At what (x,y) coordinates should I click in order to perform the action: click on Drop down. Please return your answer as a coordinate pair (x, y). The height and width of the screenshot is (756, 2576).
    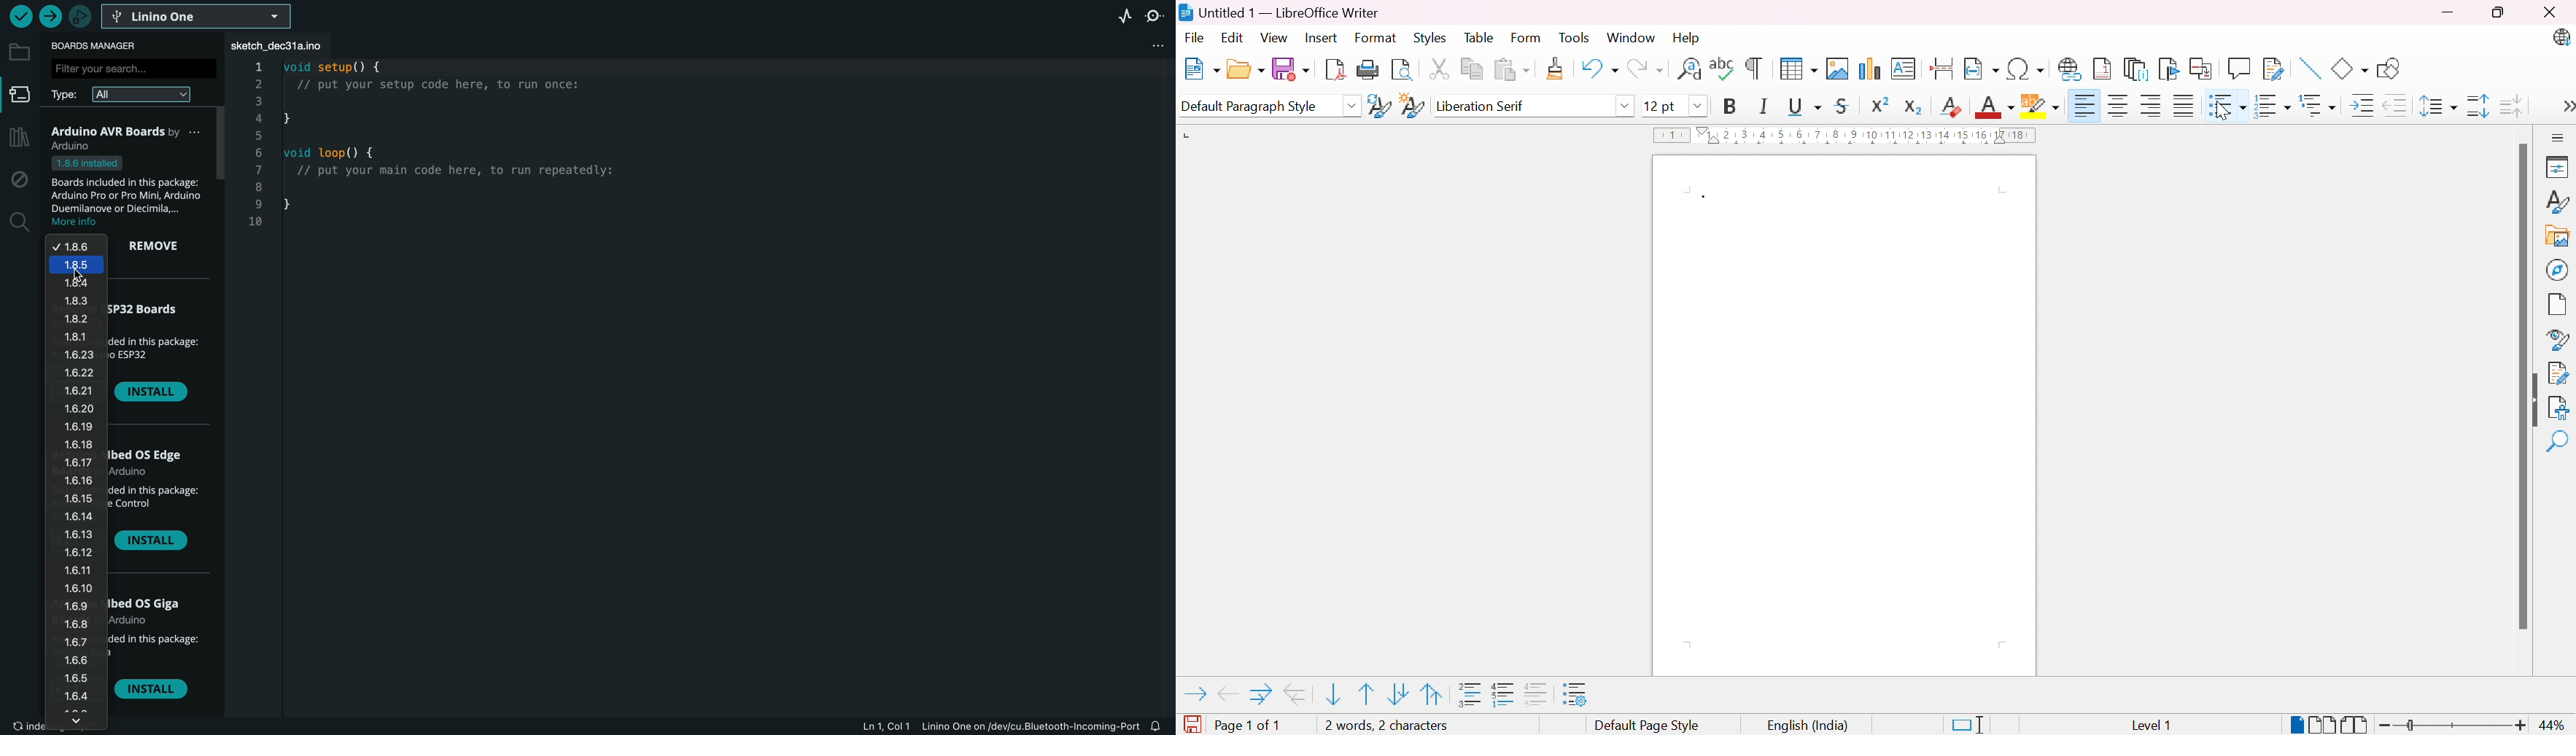
    Looking at the image, I should click on (1702, 107).